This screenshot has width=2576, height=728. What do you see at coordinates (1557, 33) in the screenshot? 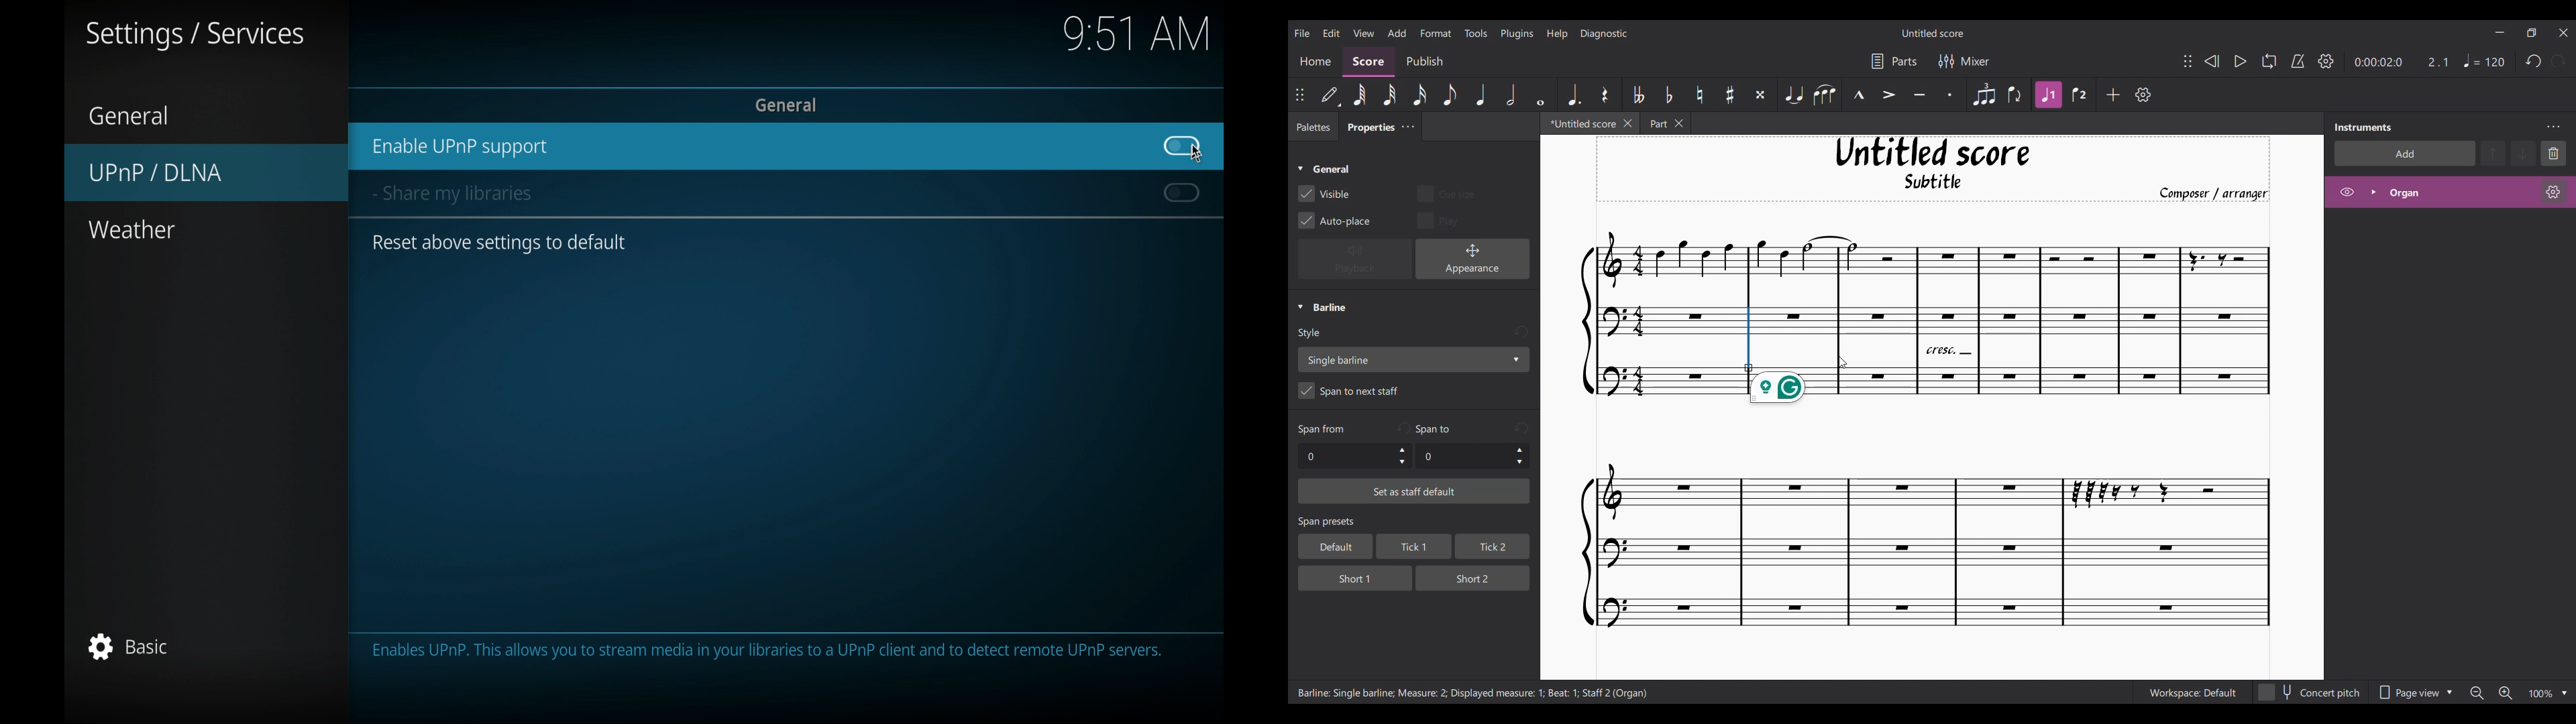
I see `Help menu` at bounding box center [1557, 33].